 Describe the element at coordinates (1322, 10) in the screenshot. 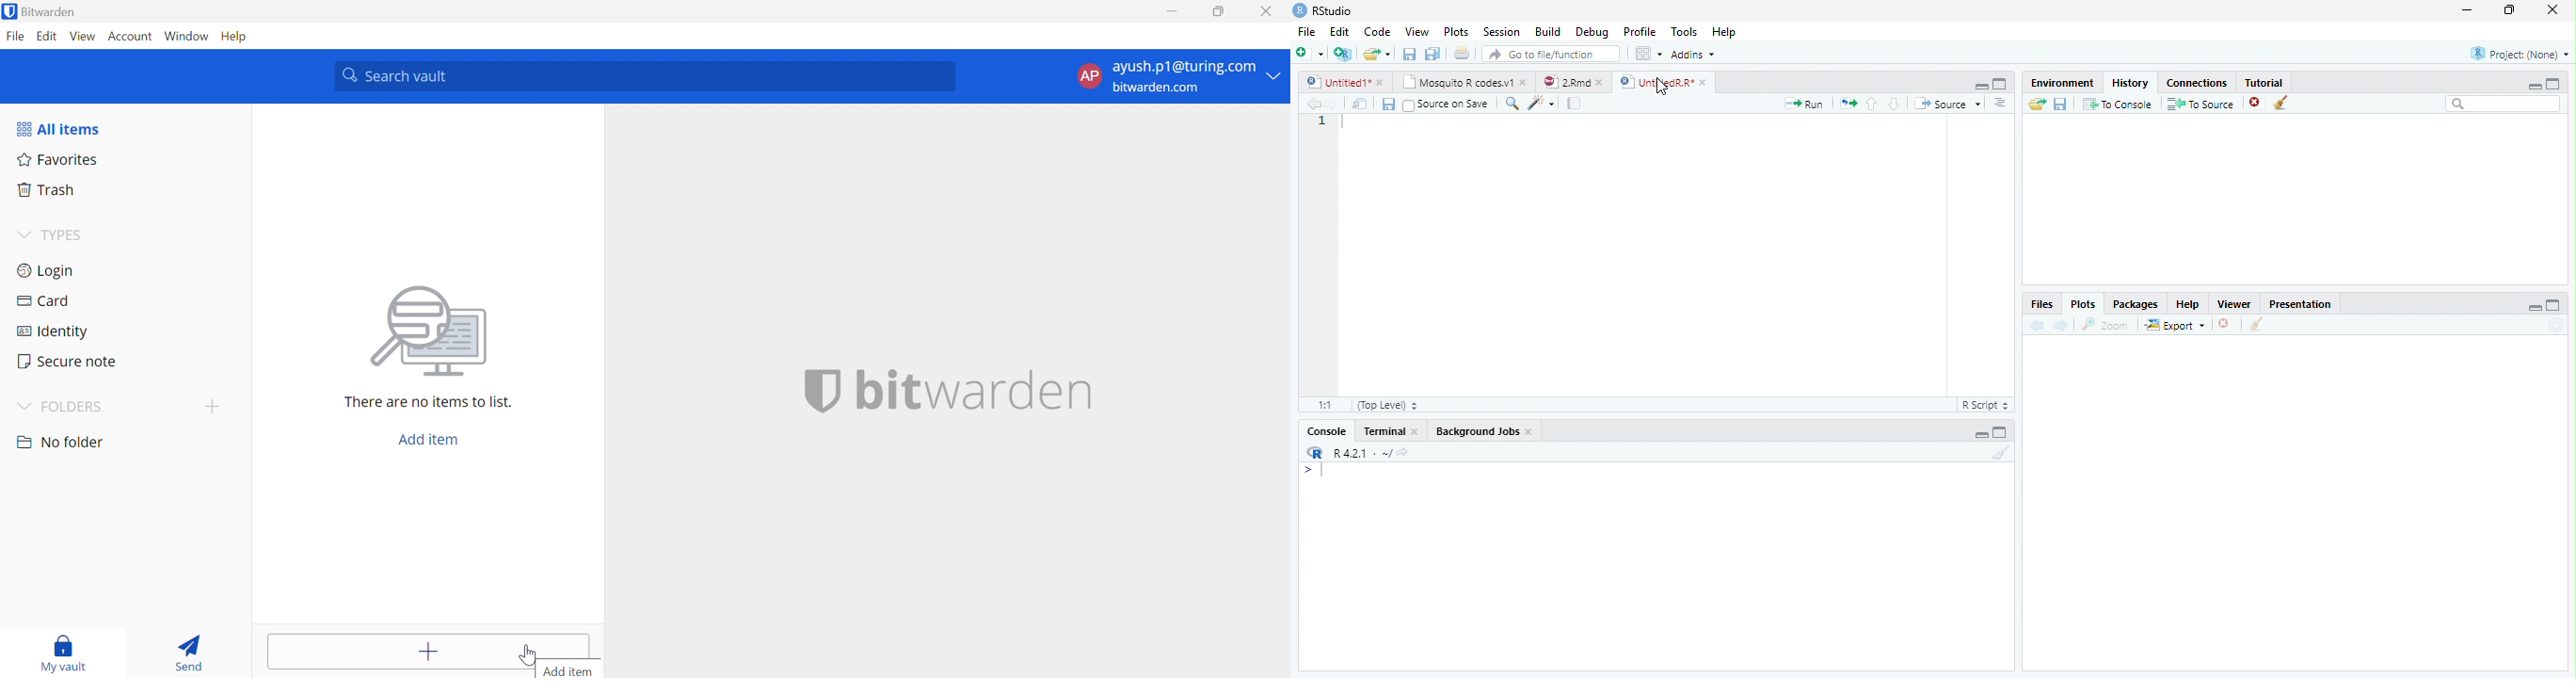

I see `RStudio` at that location.